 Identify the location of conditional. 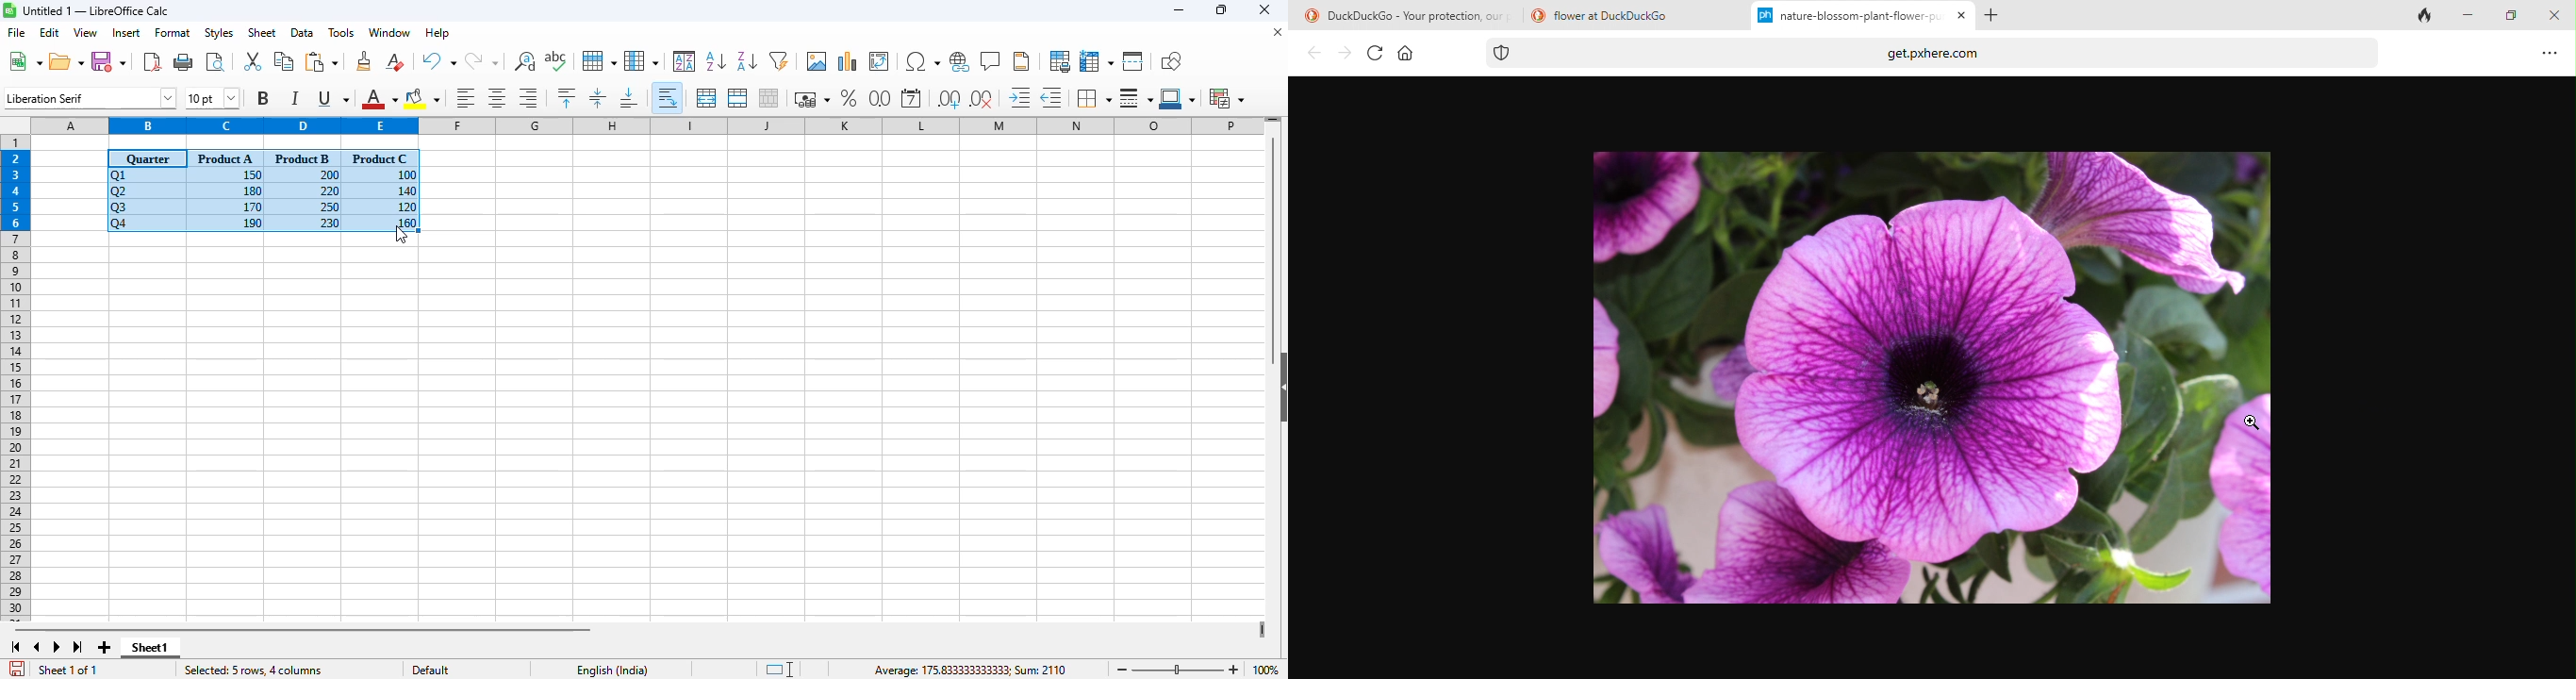
(1226, 98).